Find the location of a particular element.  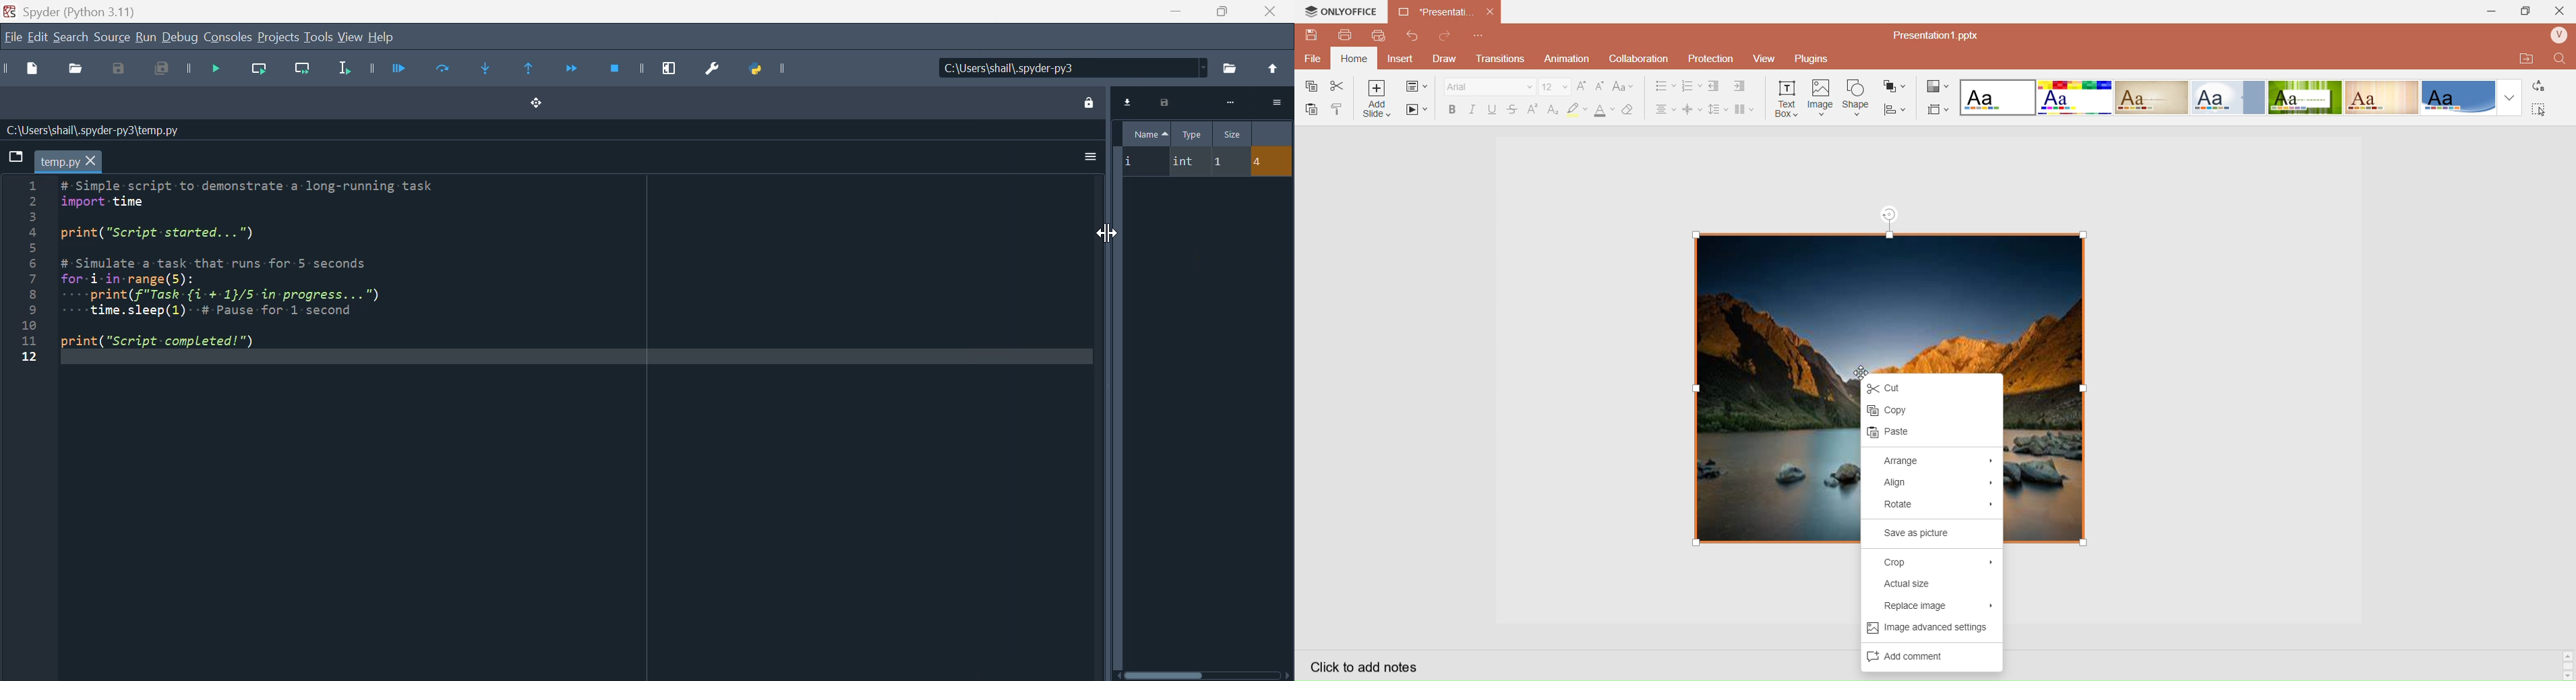

Copy is located at coordinates (1312, 86).